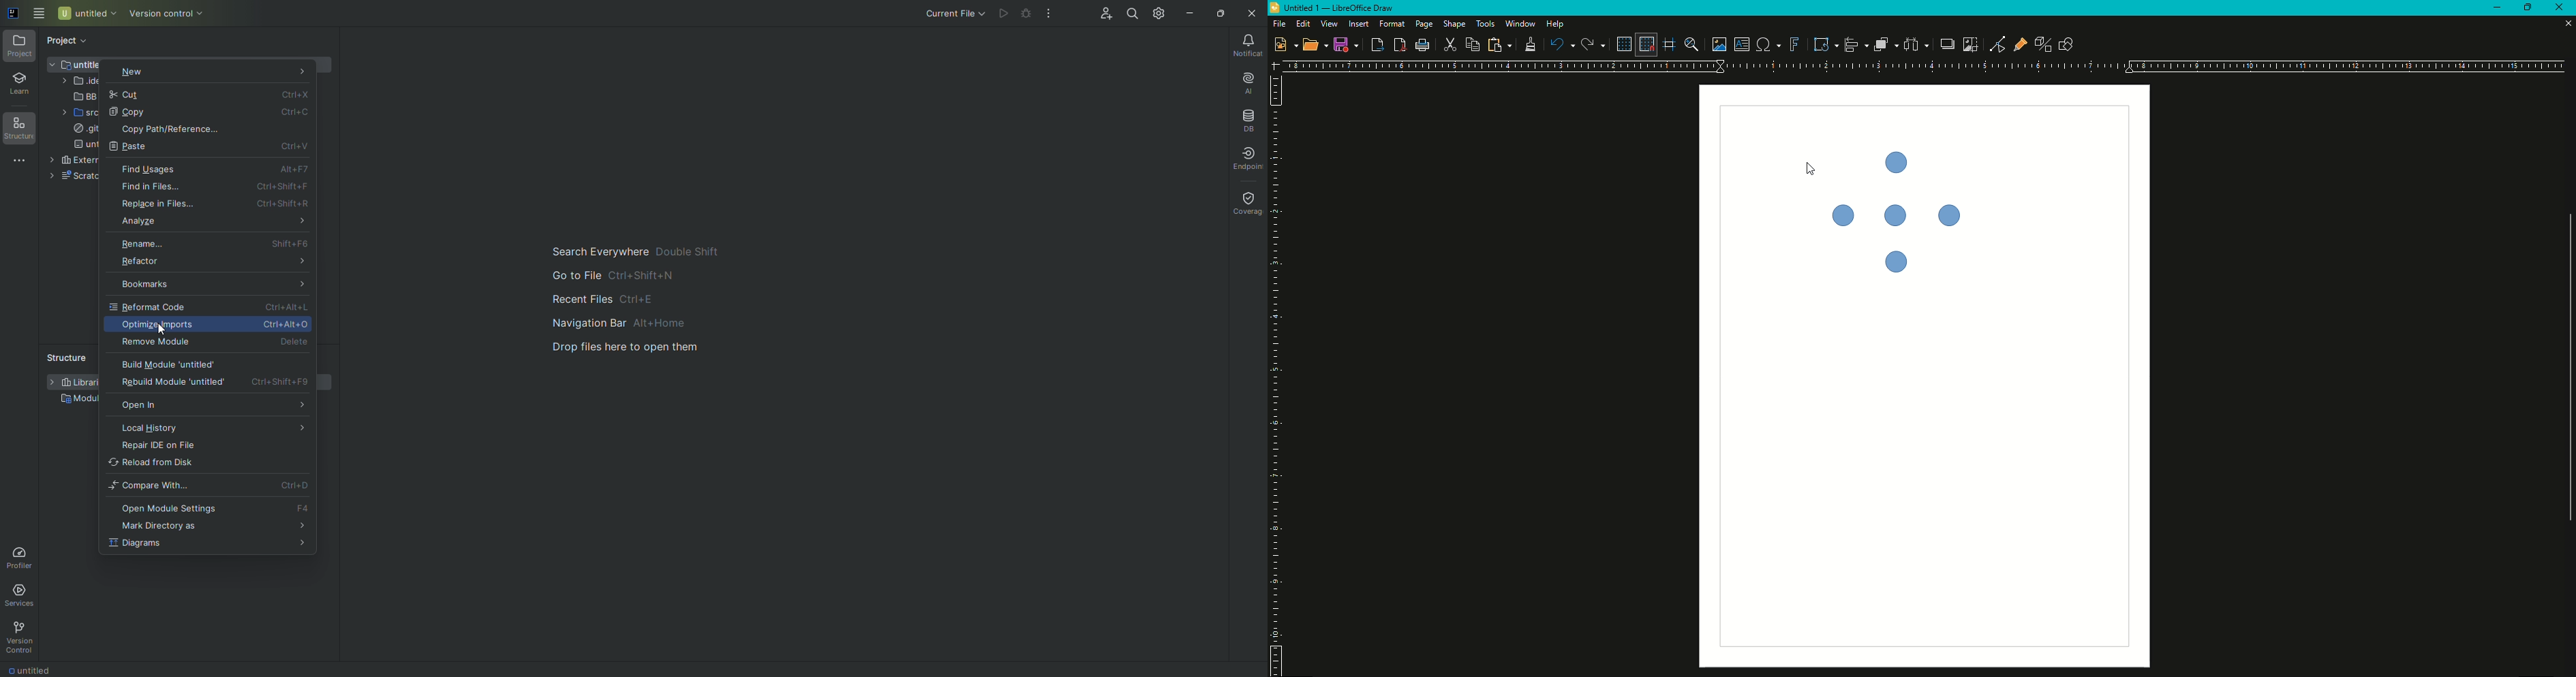 The width and height of the screenshot is (2576, 700). What do you see at coordinates (1718, 45) in the screenshot?
I see `Insert Image` at bounding box center [1718, 45].